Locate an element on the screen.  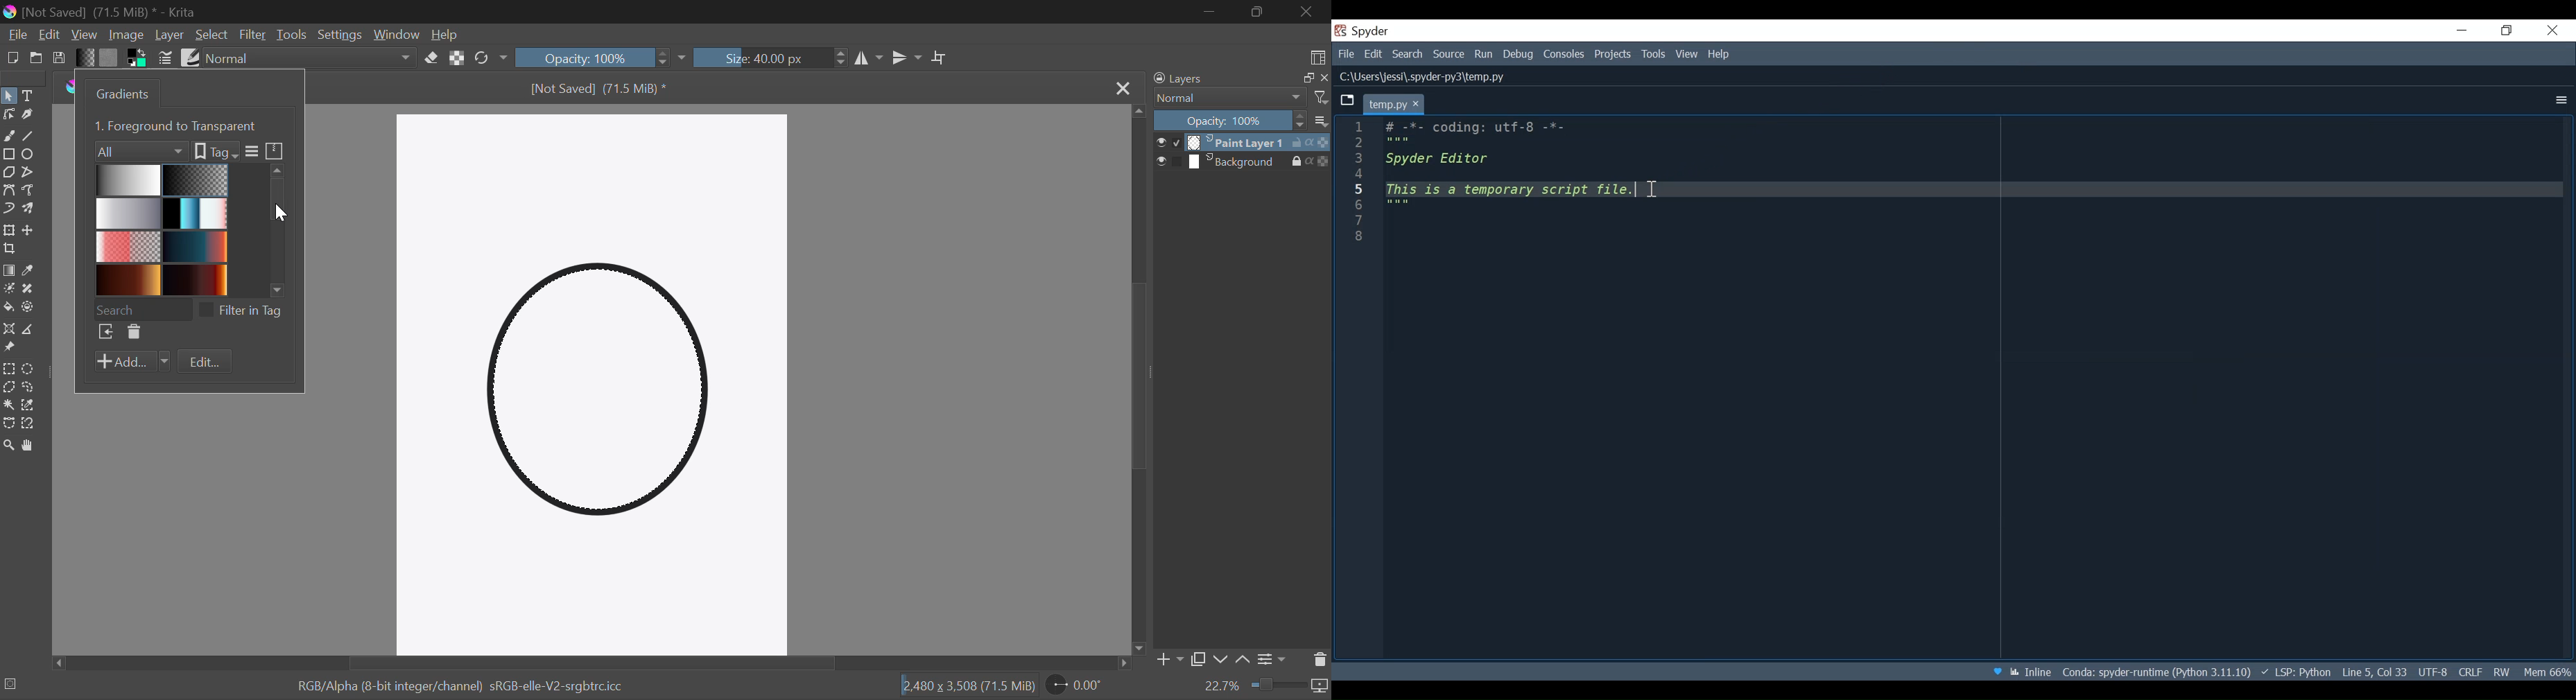
Multibrush is located at coordinates (30, 210).